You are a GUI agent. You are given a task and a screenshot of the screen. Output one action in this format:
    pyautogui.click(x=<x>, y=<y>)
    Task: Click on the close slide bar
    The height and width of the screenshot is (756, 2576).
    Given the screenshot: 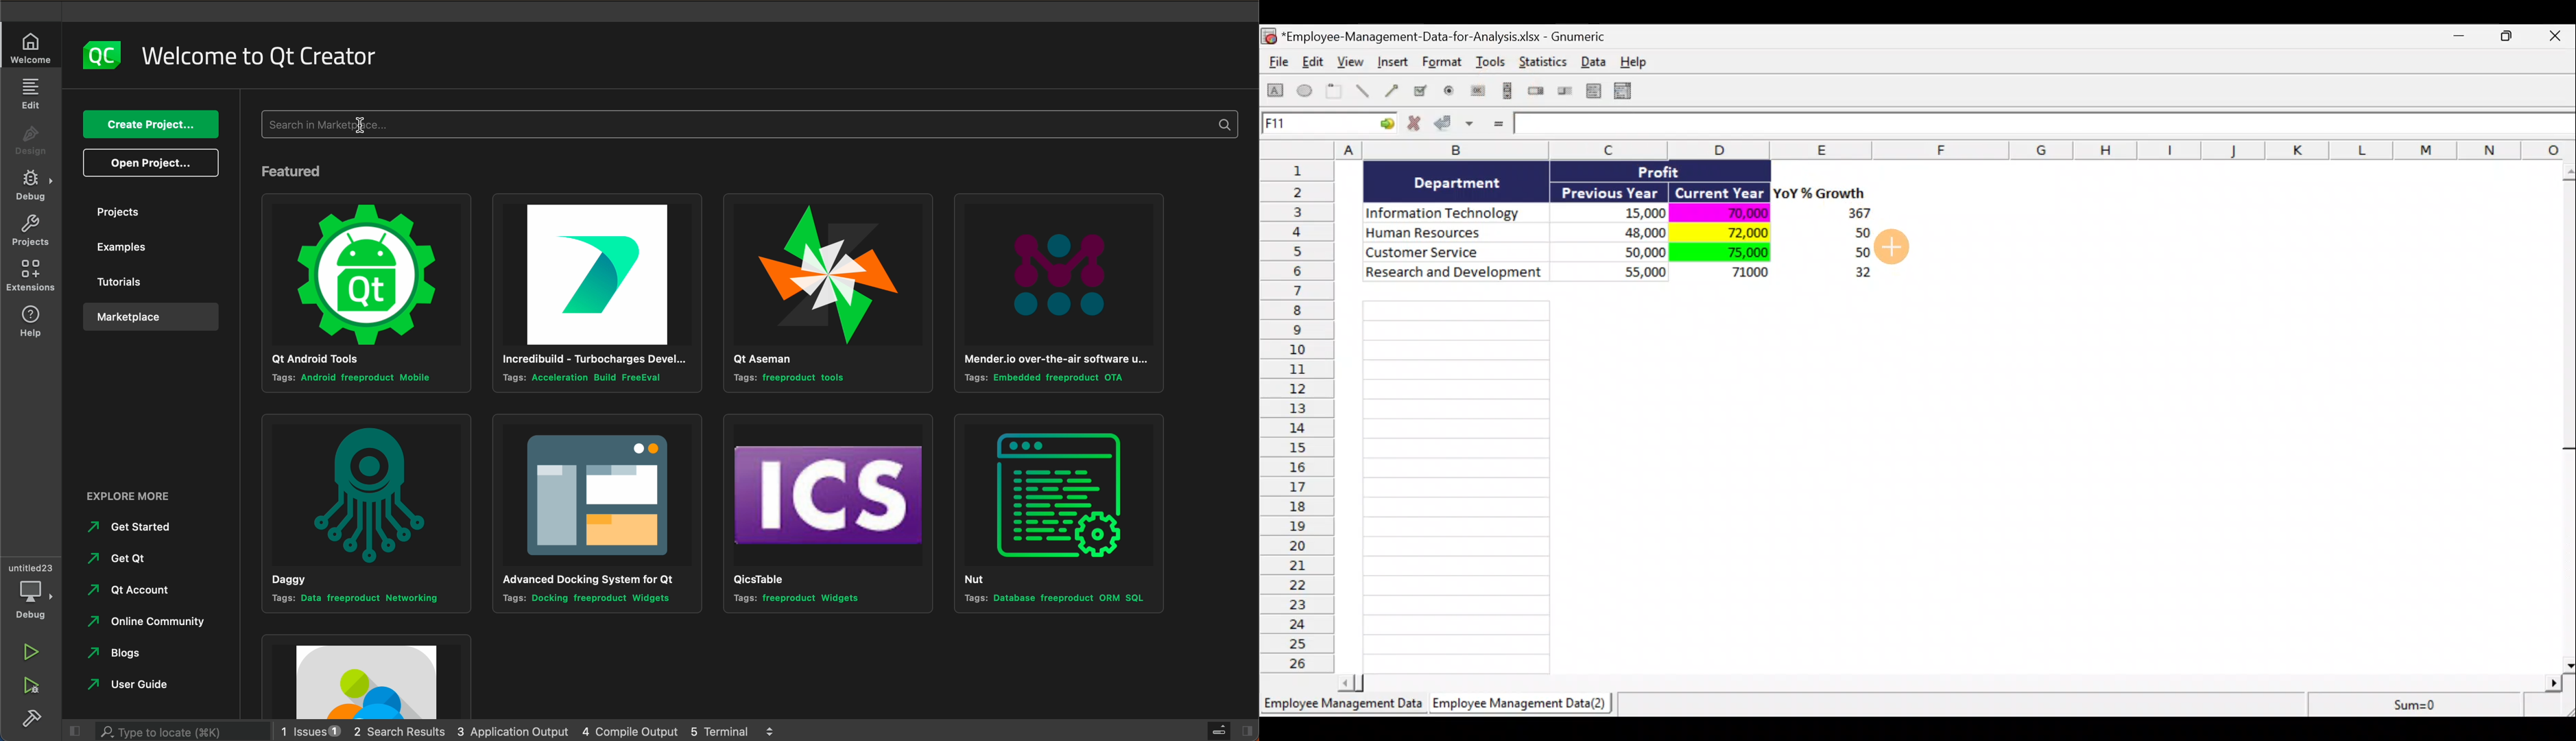 What is the action you would take?
    pyautogui.click(x=72, y=731)
    